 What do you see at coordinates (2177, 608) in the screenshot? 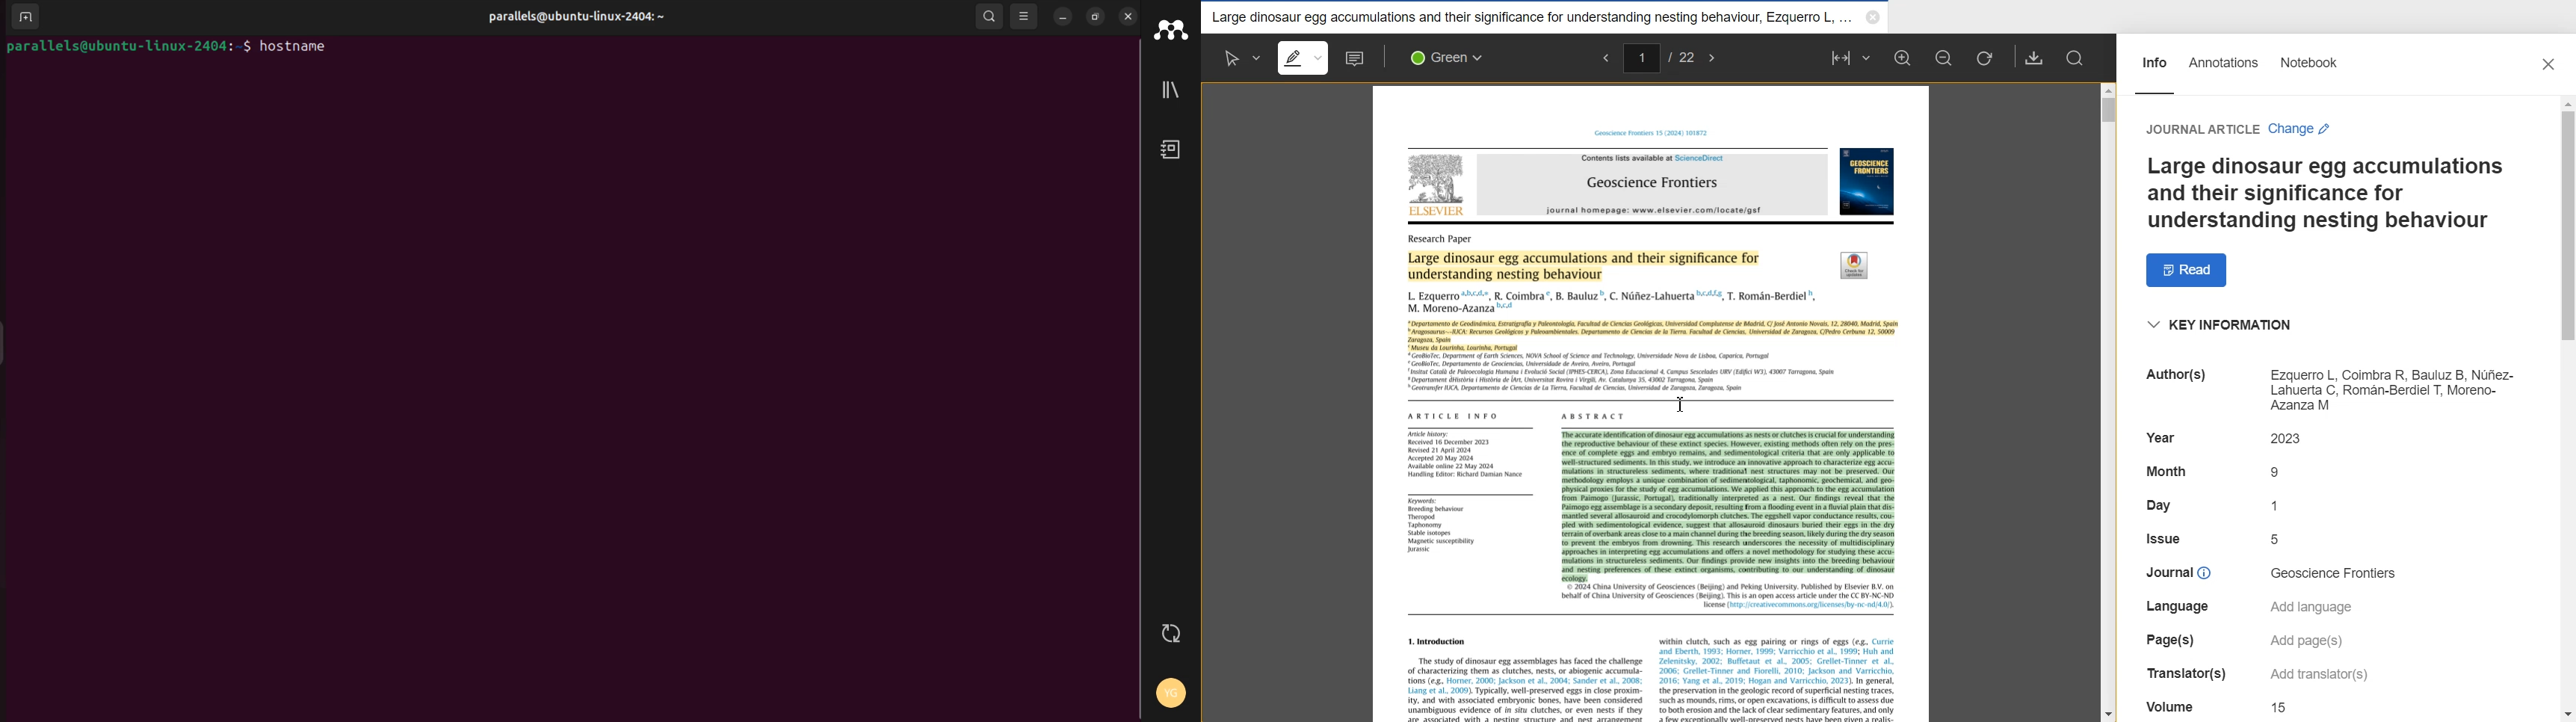
I see `text` at bounding box center [2177, 608].